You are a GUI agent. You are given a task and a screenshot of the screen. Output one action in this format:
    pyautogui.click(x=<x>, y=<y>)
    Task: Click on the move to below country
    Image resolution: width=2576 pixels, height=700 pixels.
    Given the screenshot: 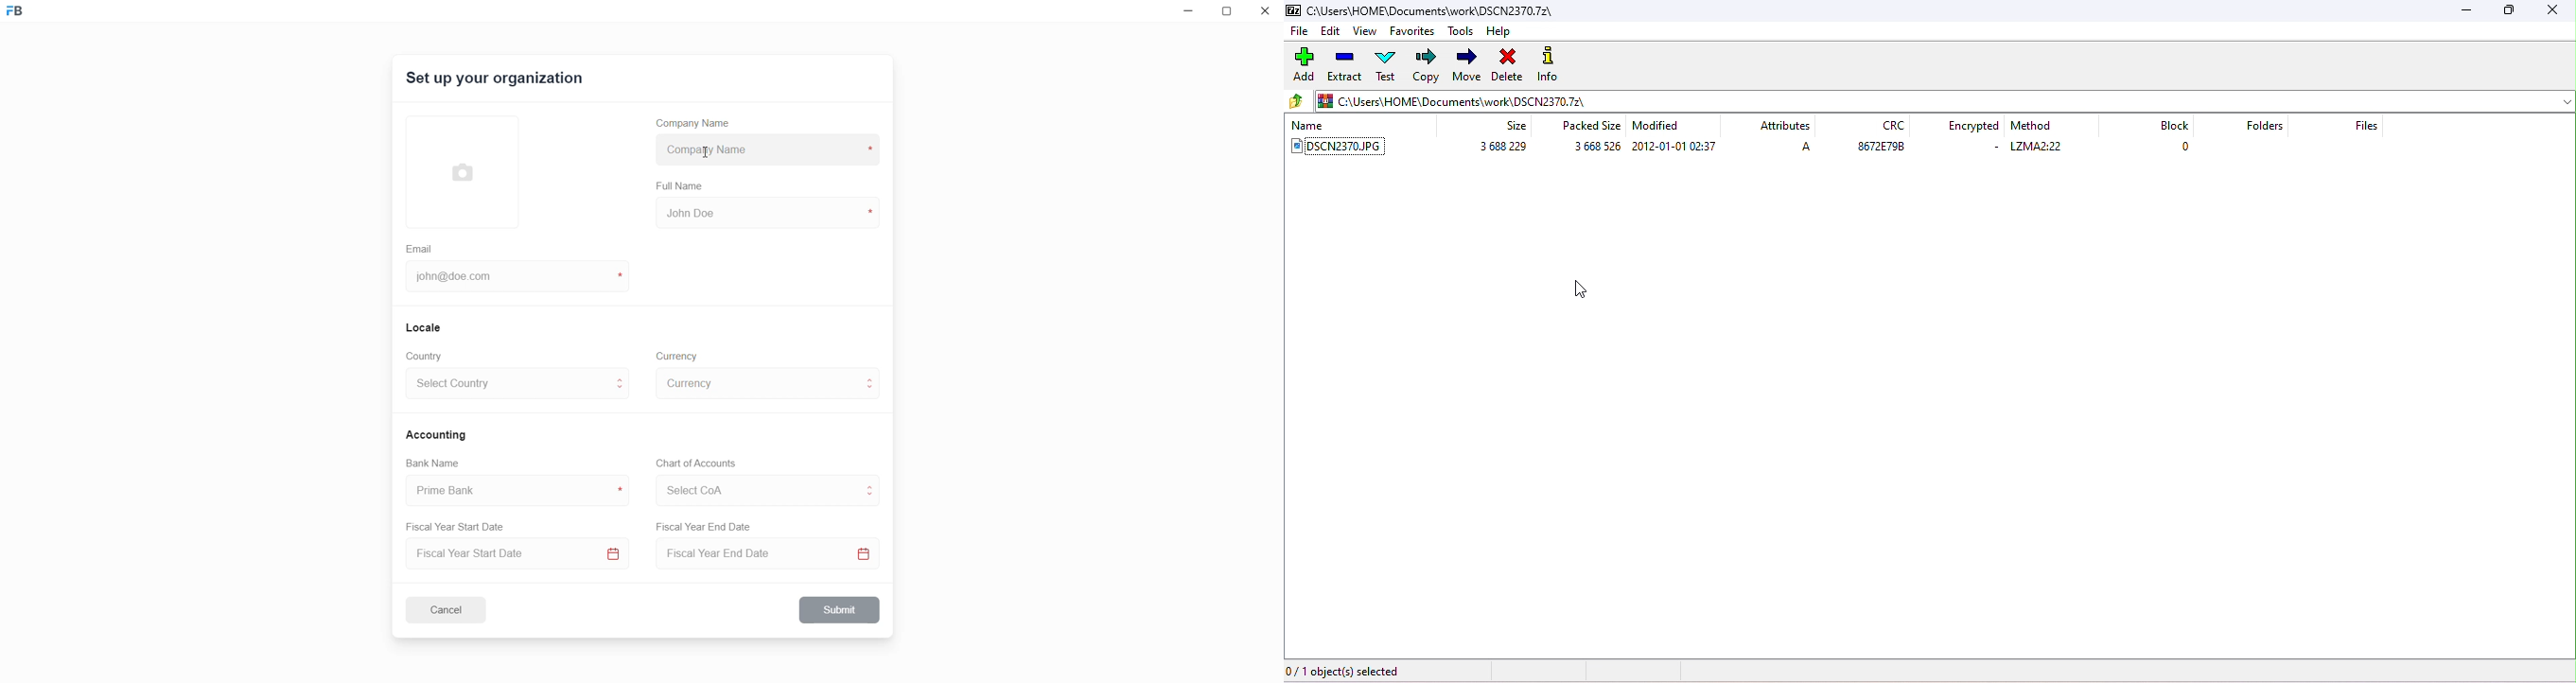 What is the action you would take?
    pyautogui.click(x=623, y=392)
    